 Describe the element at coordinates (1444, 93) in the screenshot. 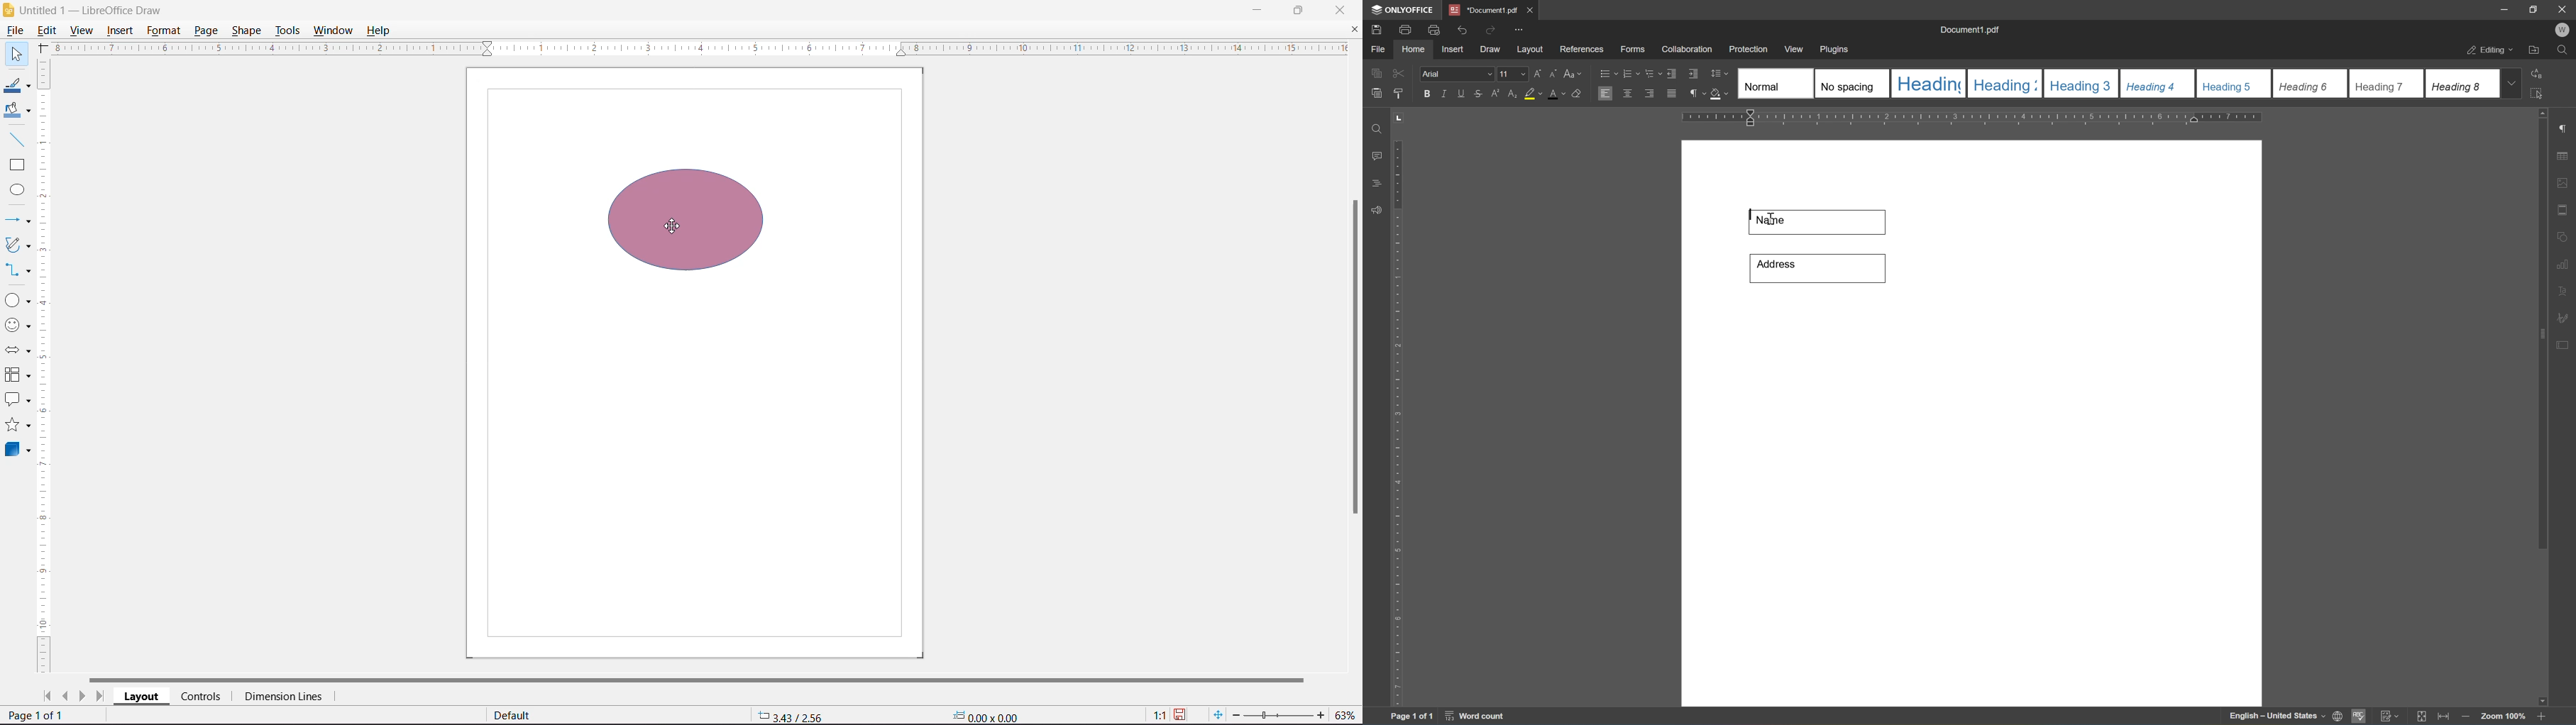

I see `italic` at that location.